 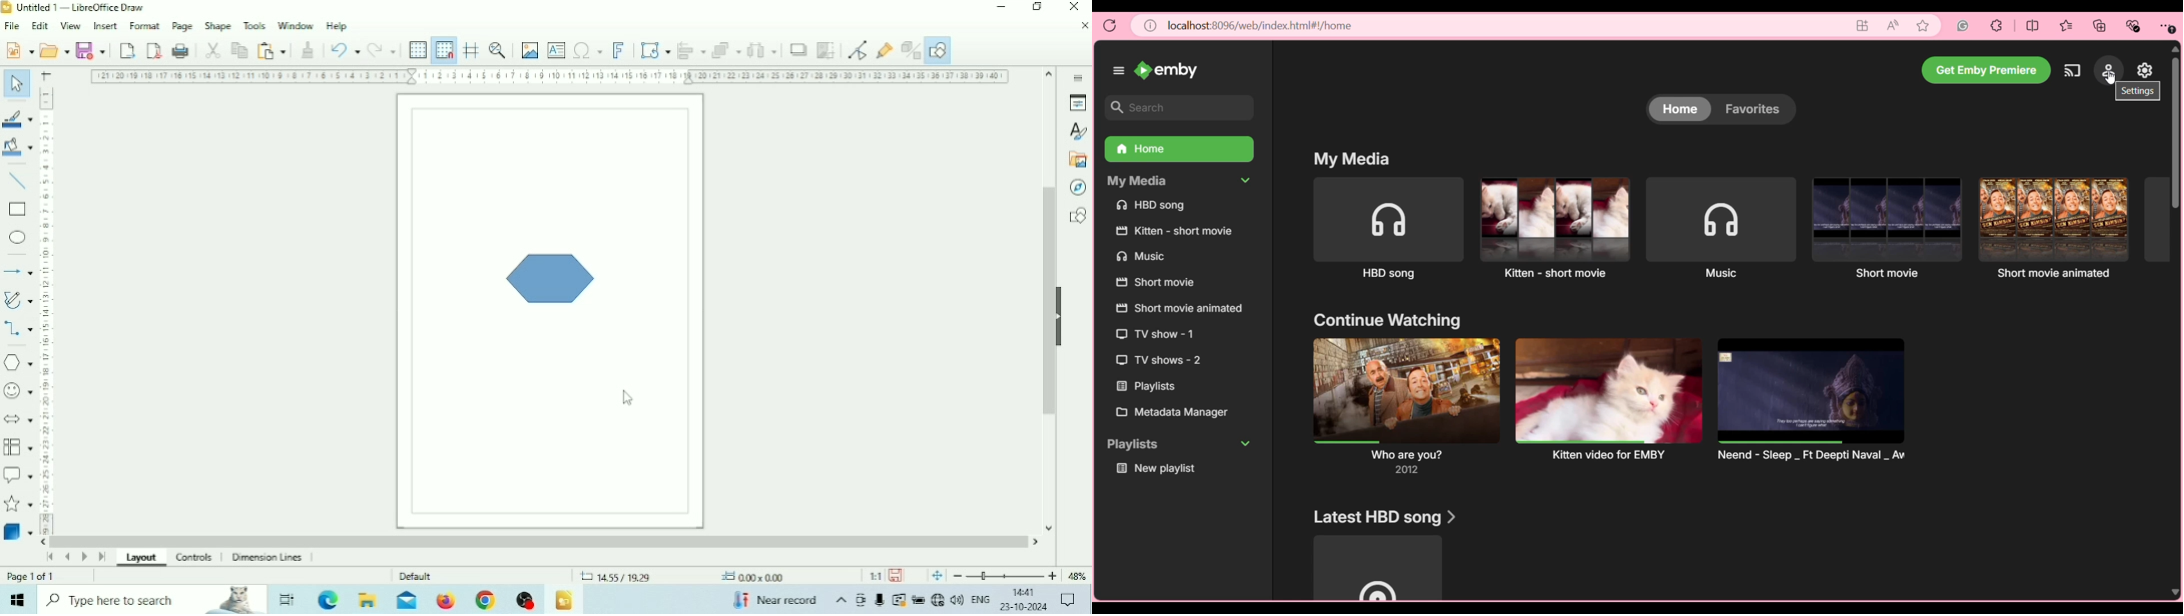 I want to click on Vertical scrollbar, so click(x=1049, y=301).